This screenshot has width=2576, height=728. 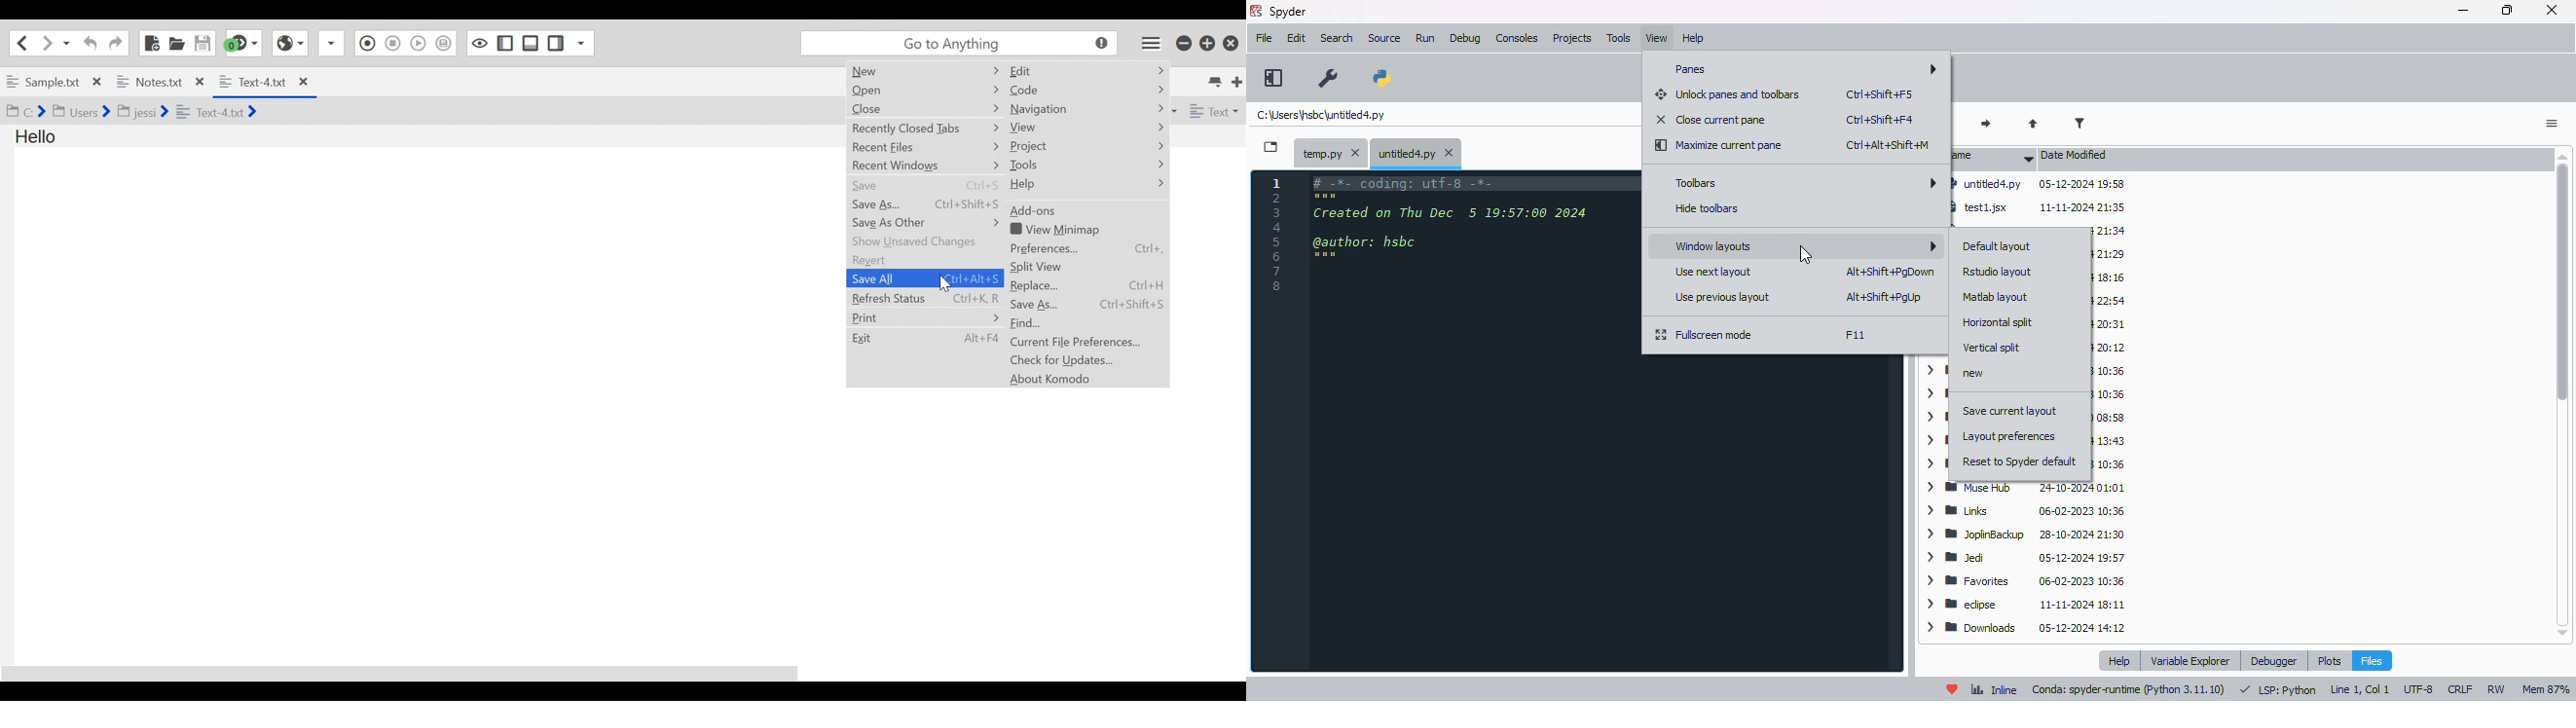 What do you see at coordinates (176, 43) in the screenshot?
I see `Open File` at bounding box center [176, 43].